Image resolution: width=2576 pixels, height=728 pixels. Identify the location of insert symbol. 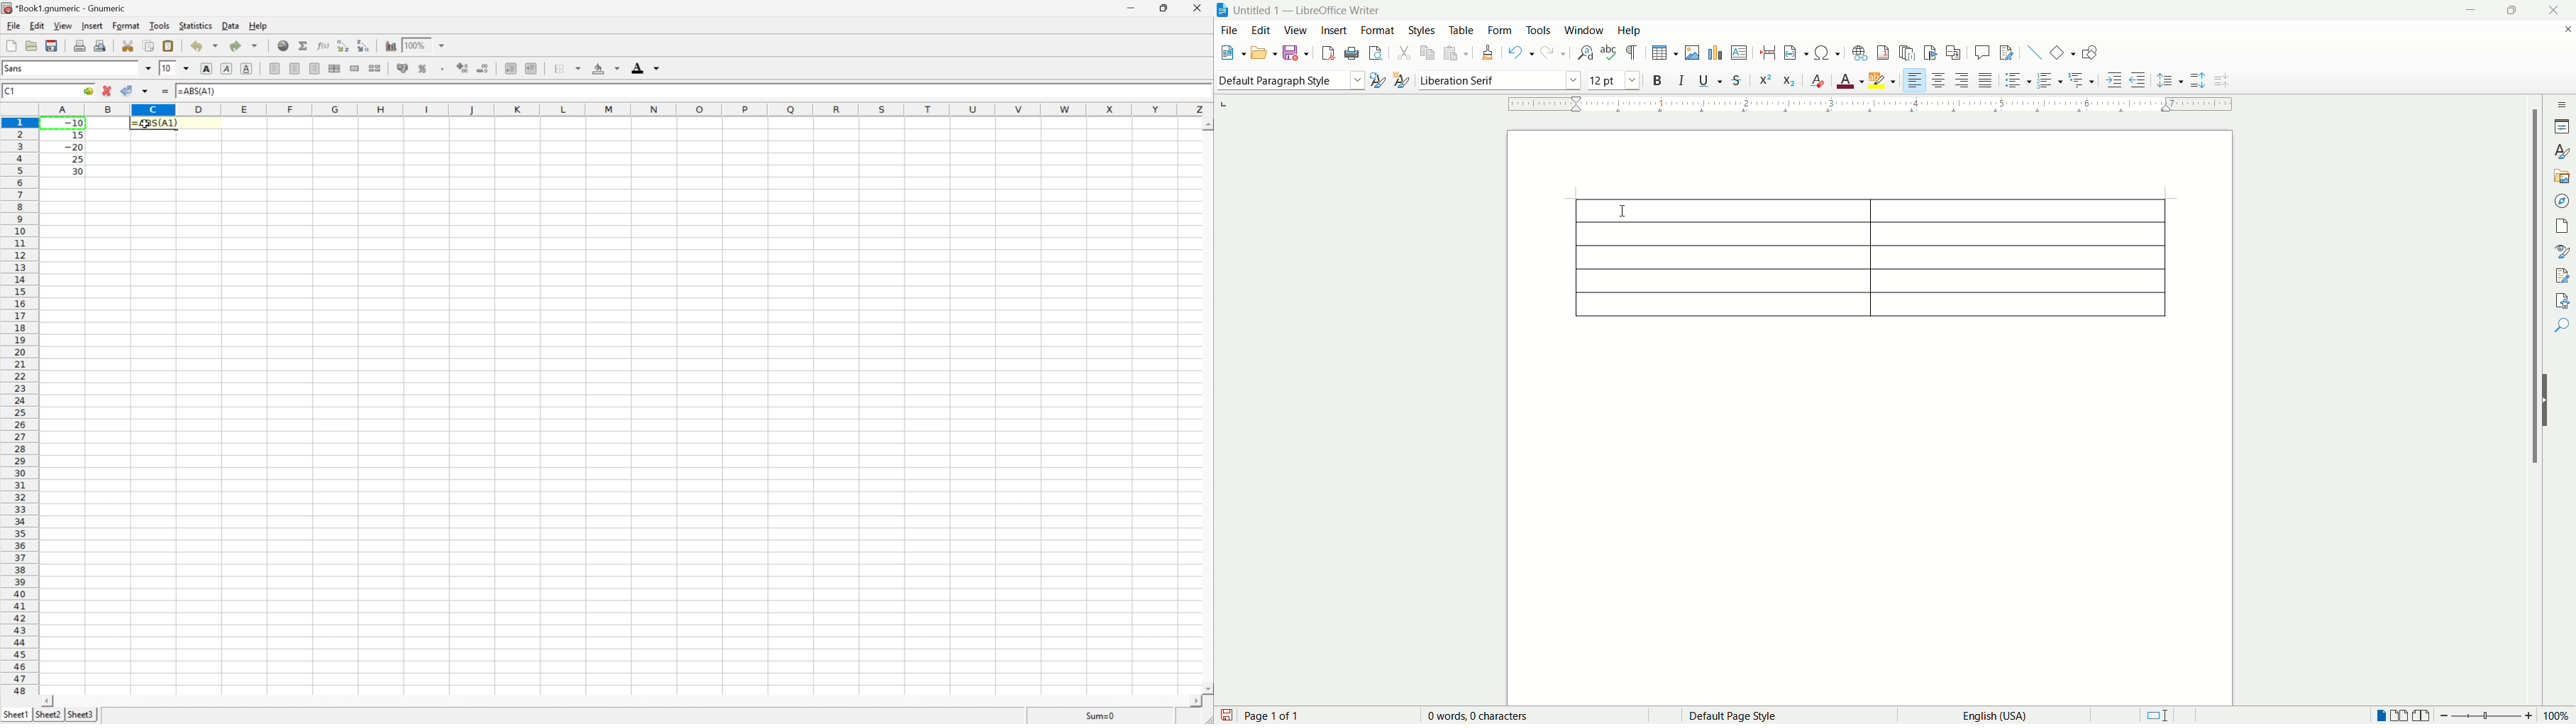
(1828, 52).